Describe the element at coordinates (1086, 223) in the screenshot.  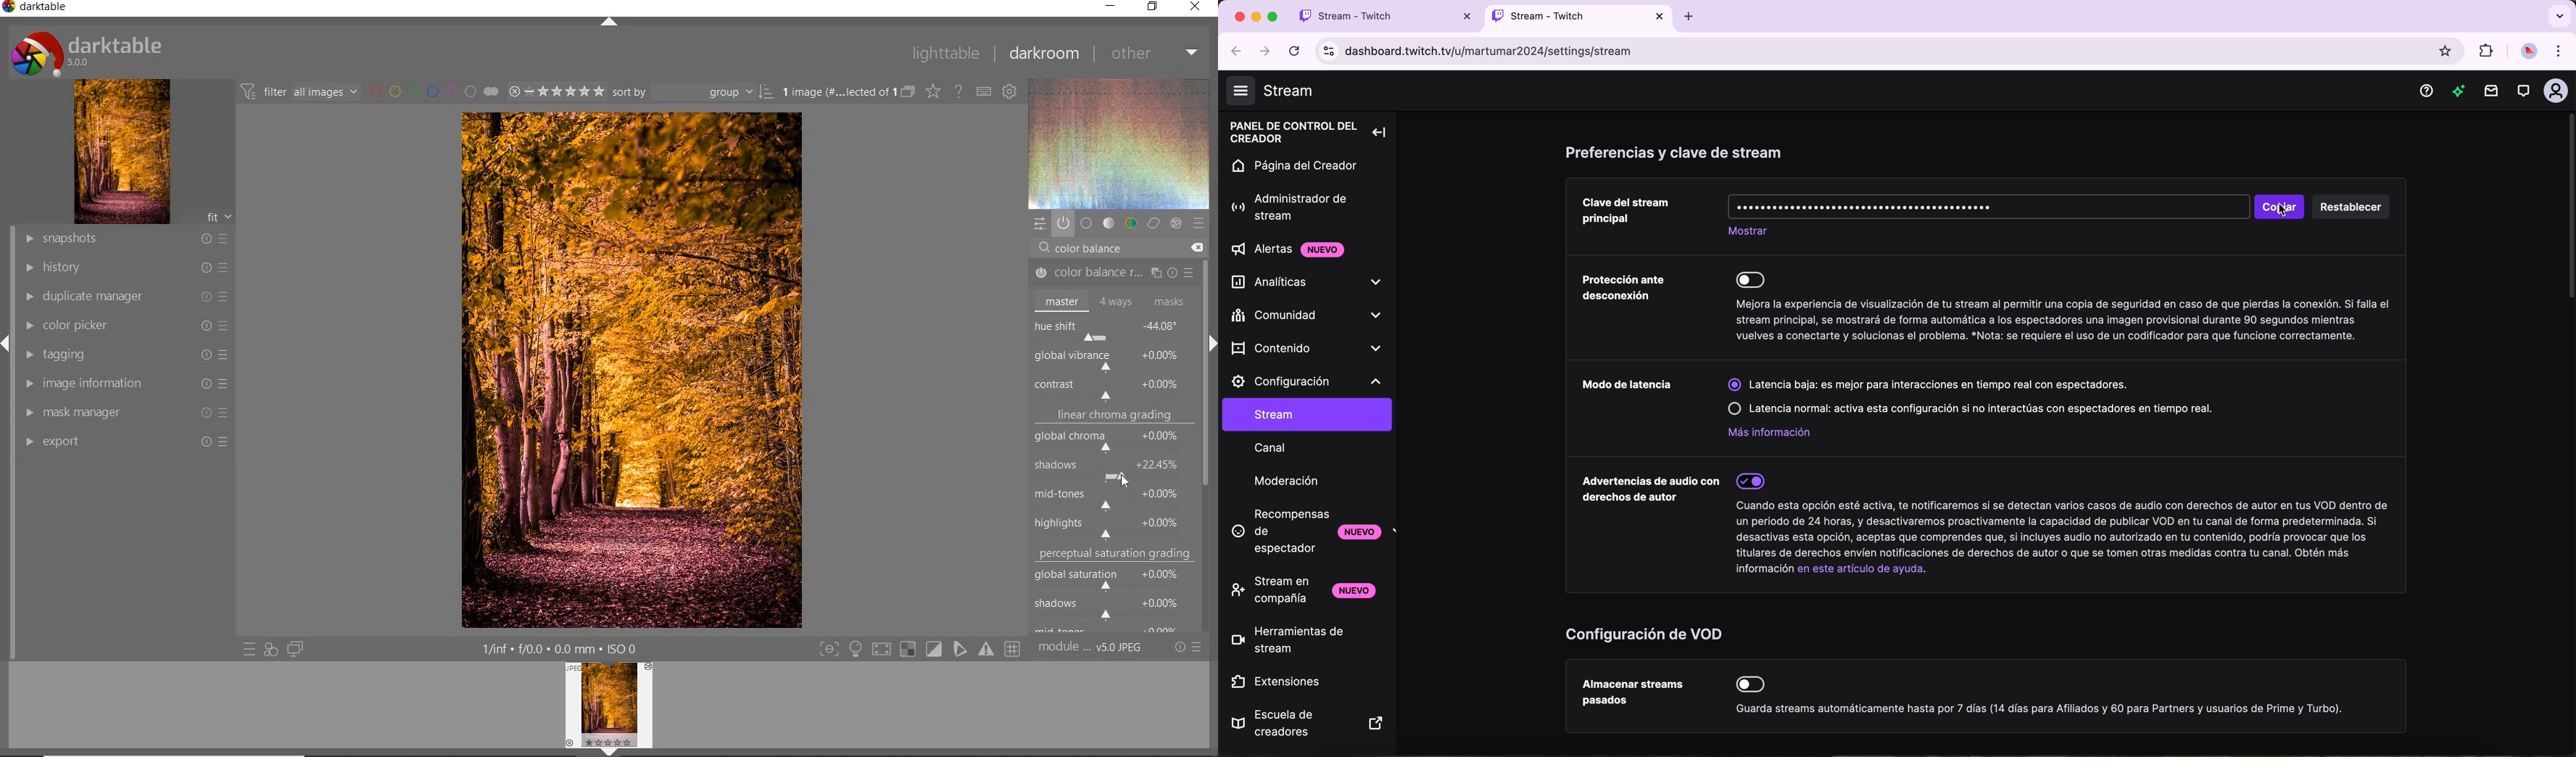
I see `base` at that location.